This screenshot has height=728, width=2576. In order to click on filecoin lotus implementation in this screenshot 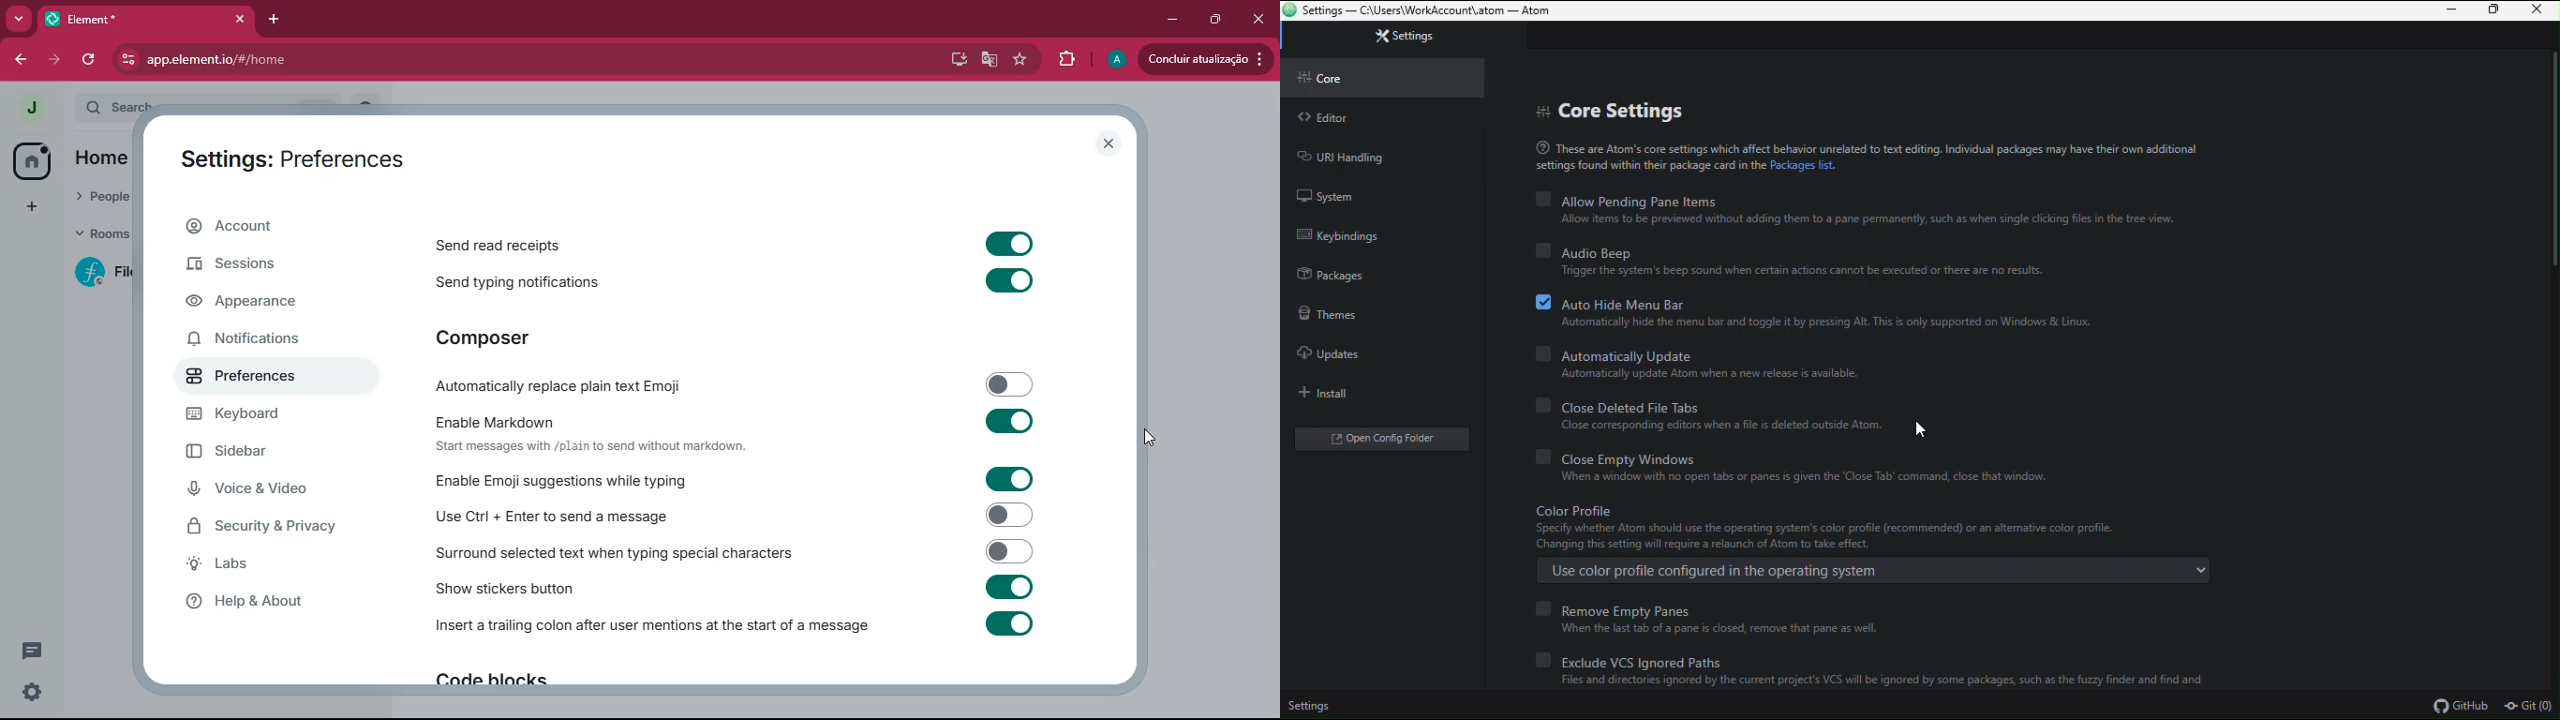, I will do `click(102, 272)`.